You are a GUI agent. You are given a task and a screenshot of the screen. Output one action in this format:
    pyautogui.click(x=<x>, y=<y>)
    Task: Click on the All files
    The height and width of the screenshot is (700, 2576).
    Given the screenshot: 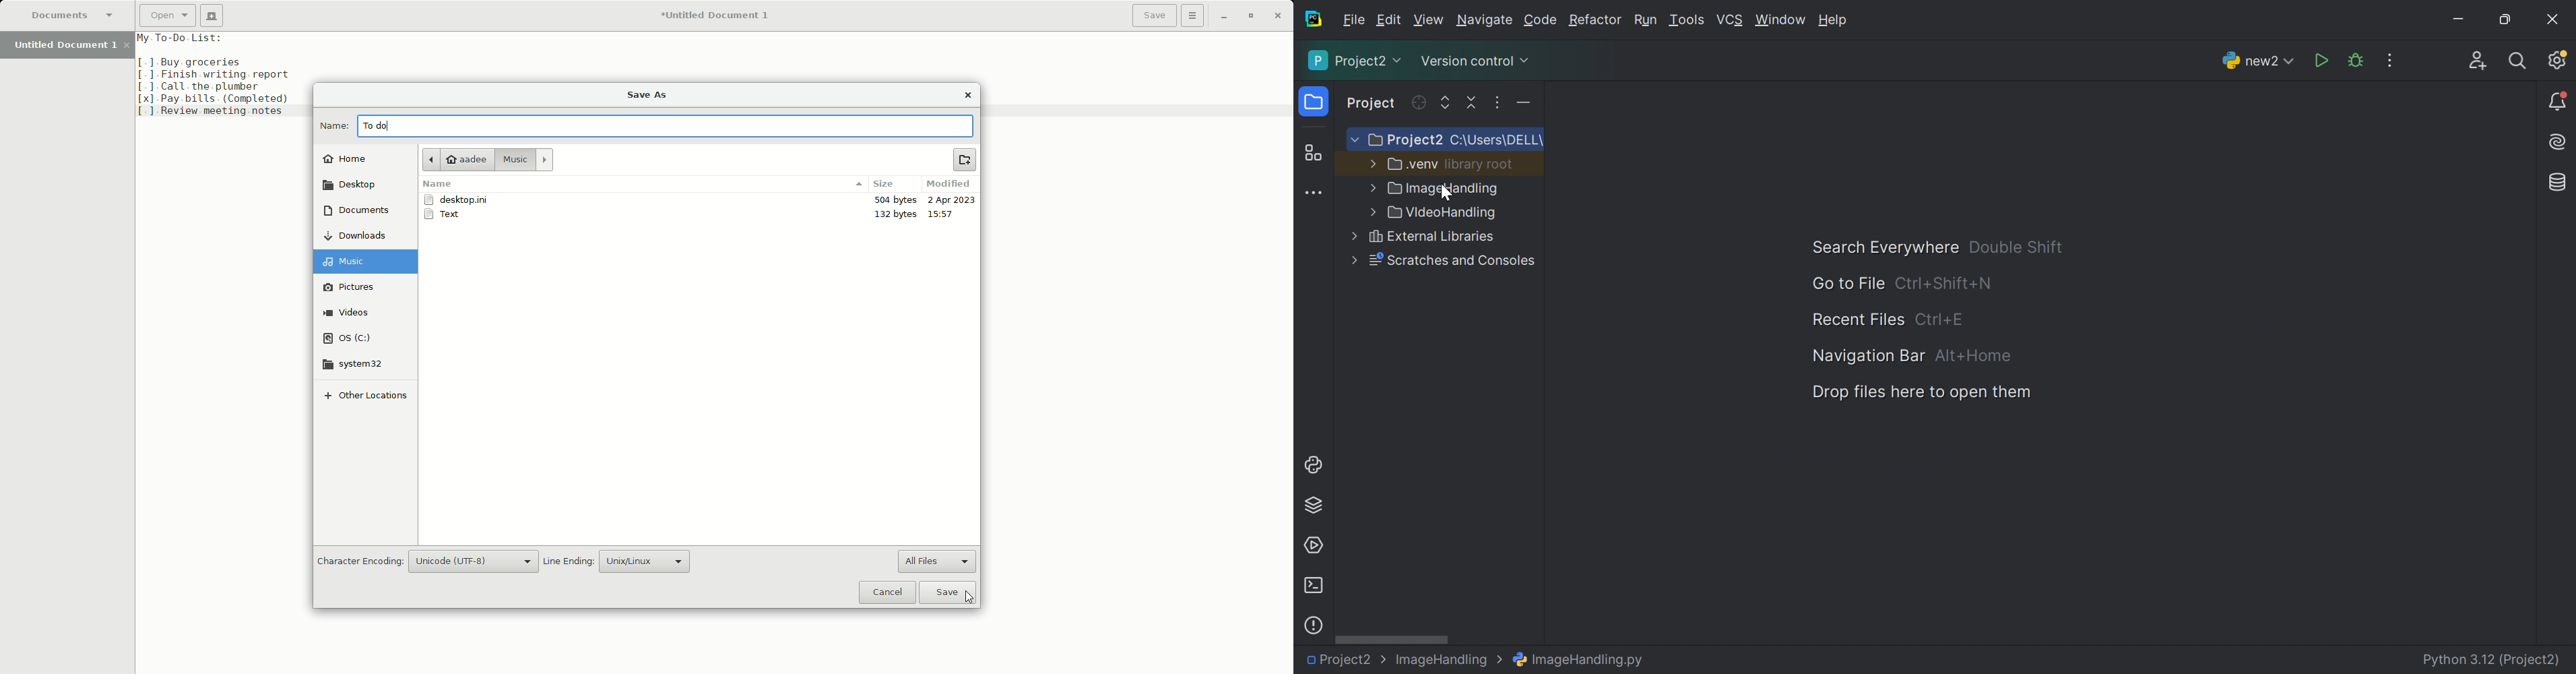 What is the action you would take?
    pyautogui.click(x=937, y=561)
    